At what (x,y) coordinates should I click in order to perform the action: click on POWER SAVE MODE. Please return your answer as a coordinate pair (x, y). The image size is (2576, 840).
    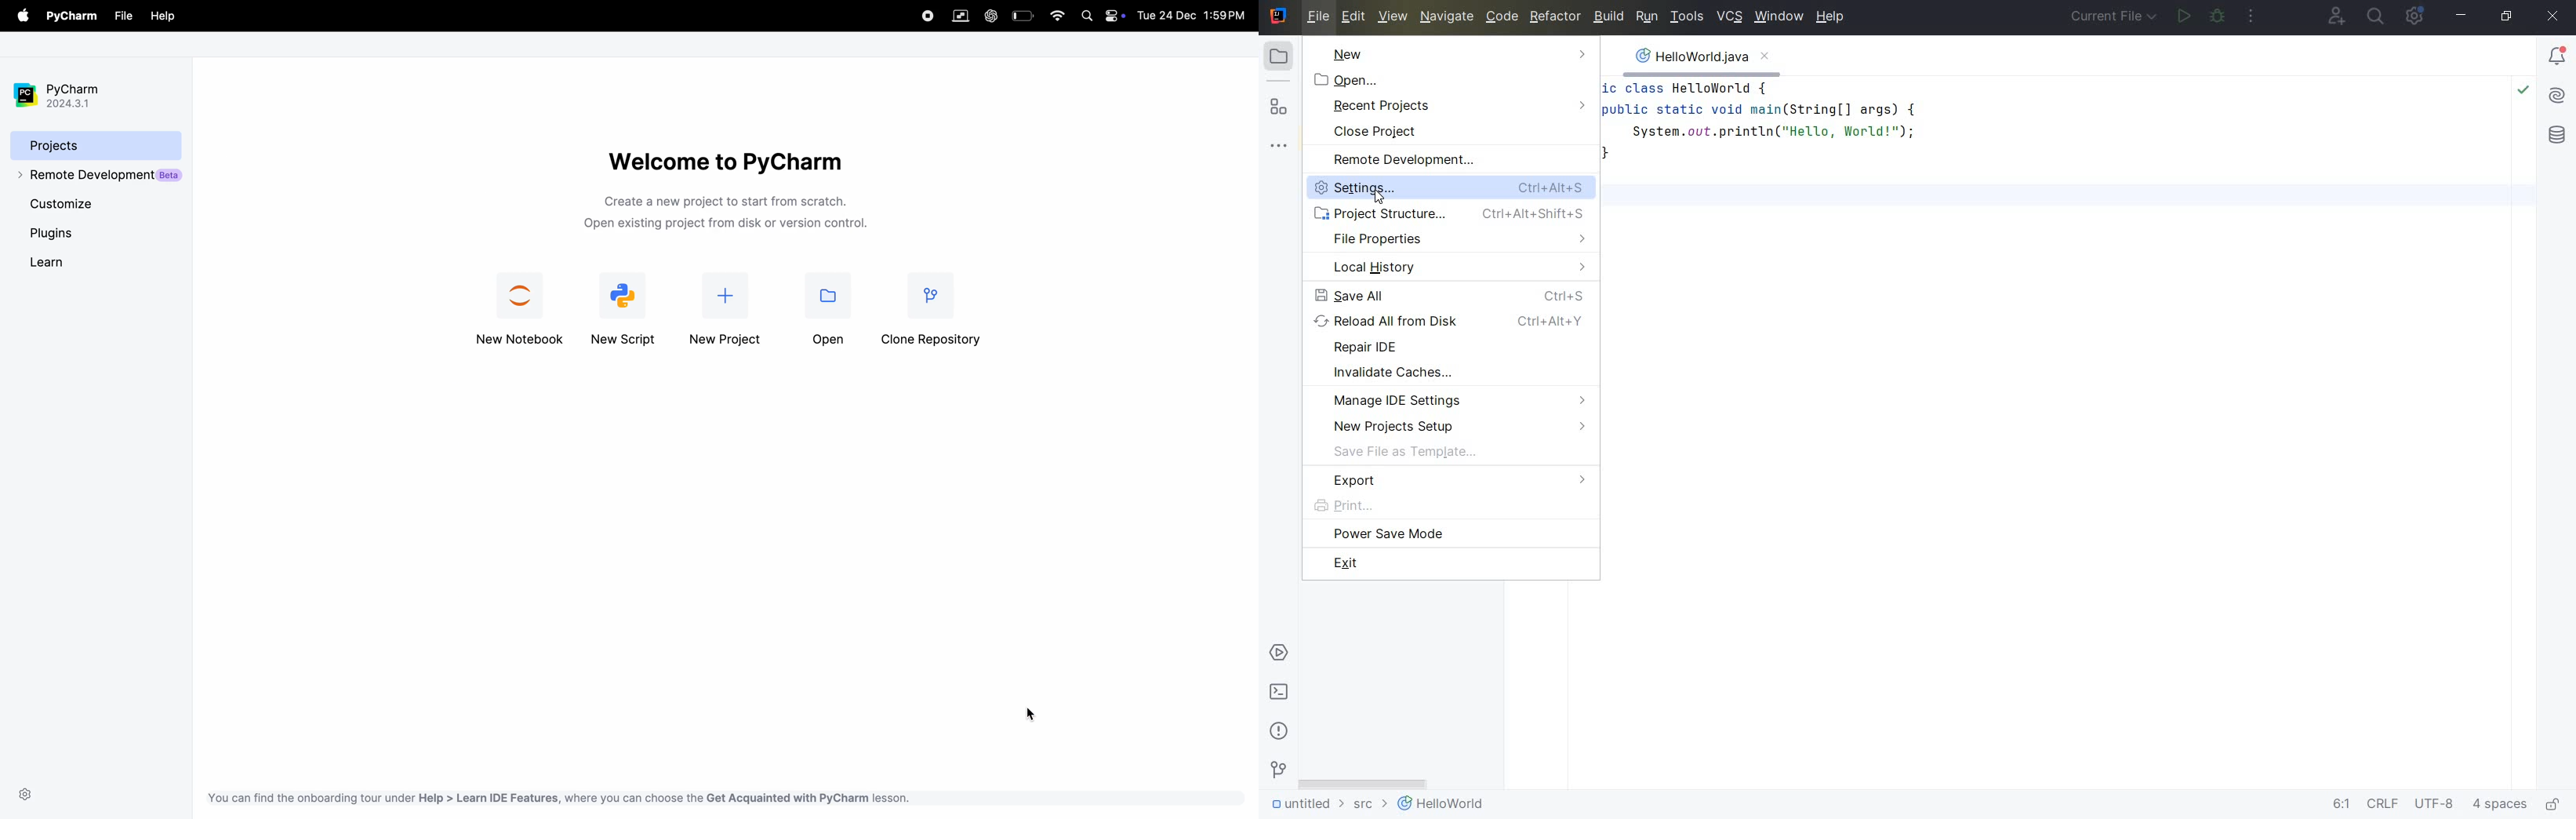
    Looking at the image, I should click on (1449, 535).